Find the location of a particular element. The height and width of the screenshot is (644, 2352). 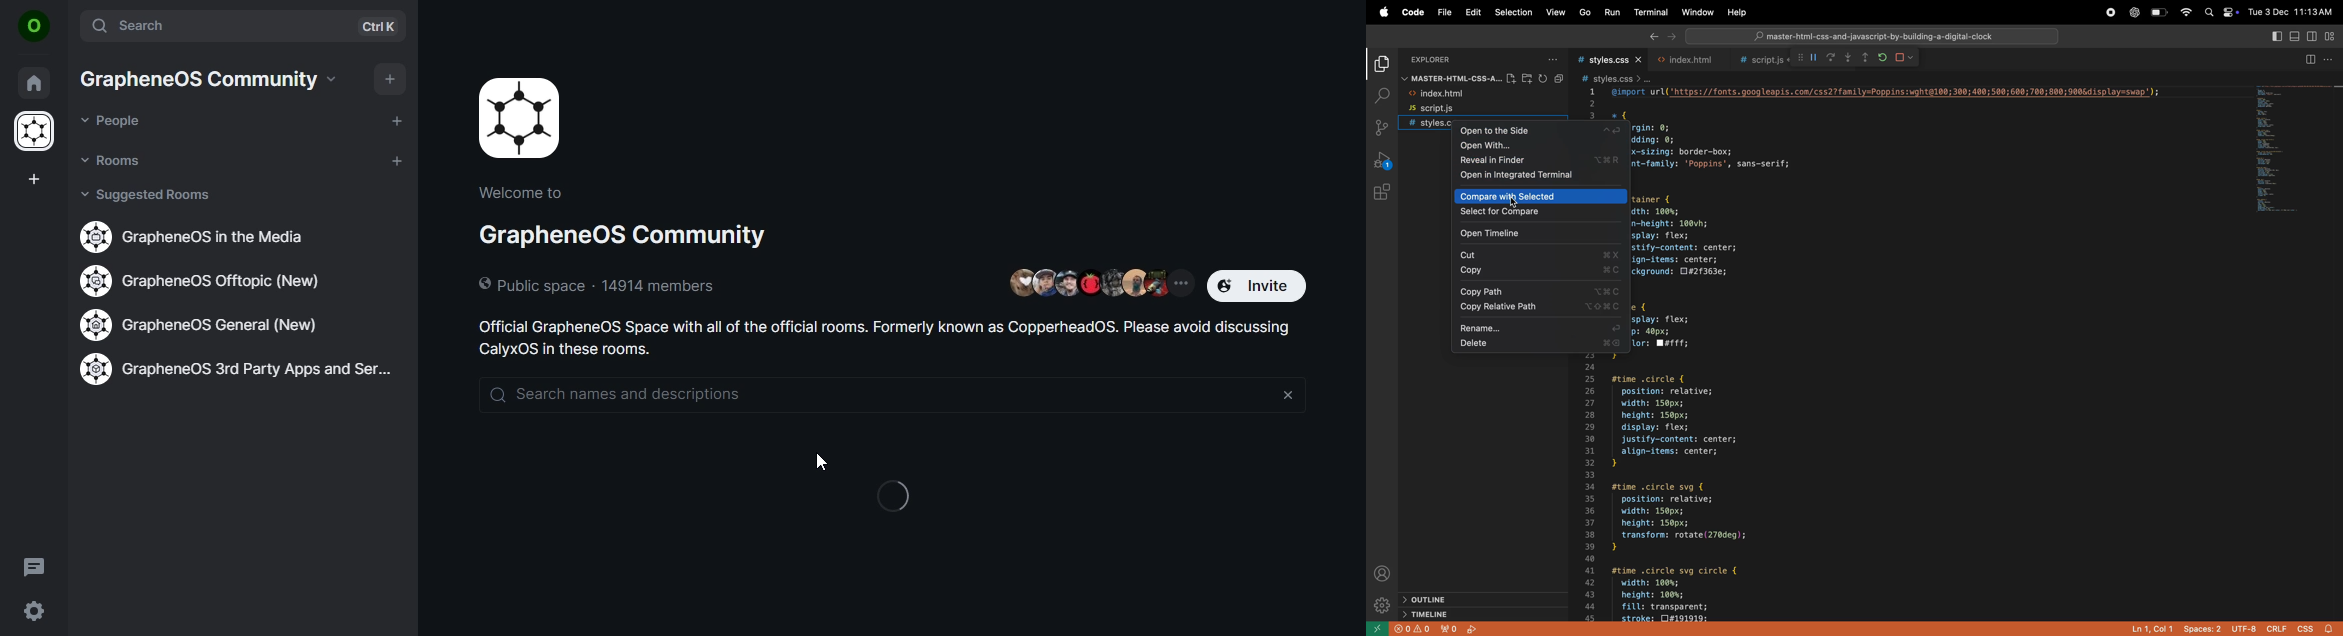

search is located at coordinates (245, 27).